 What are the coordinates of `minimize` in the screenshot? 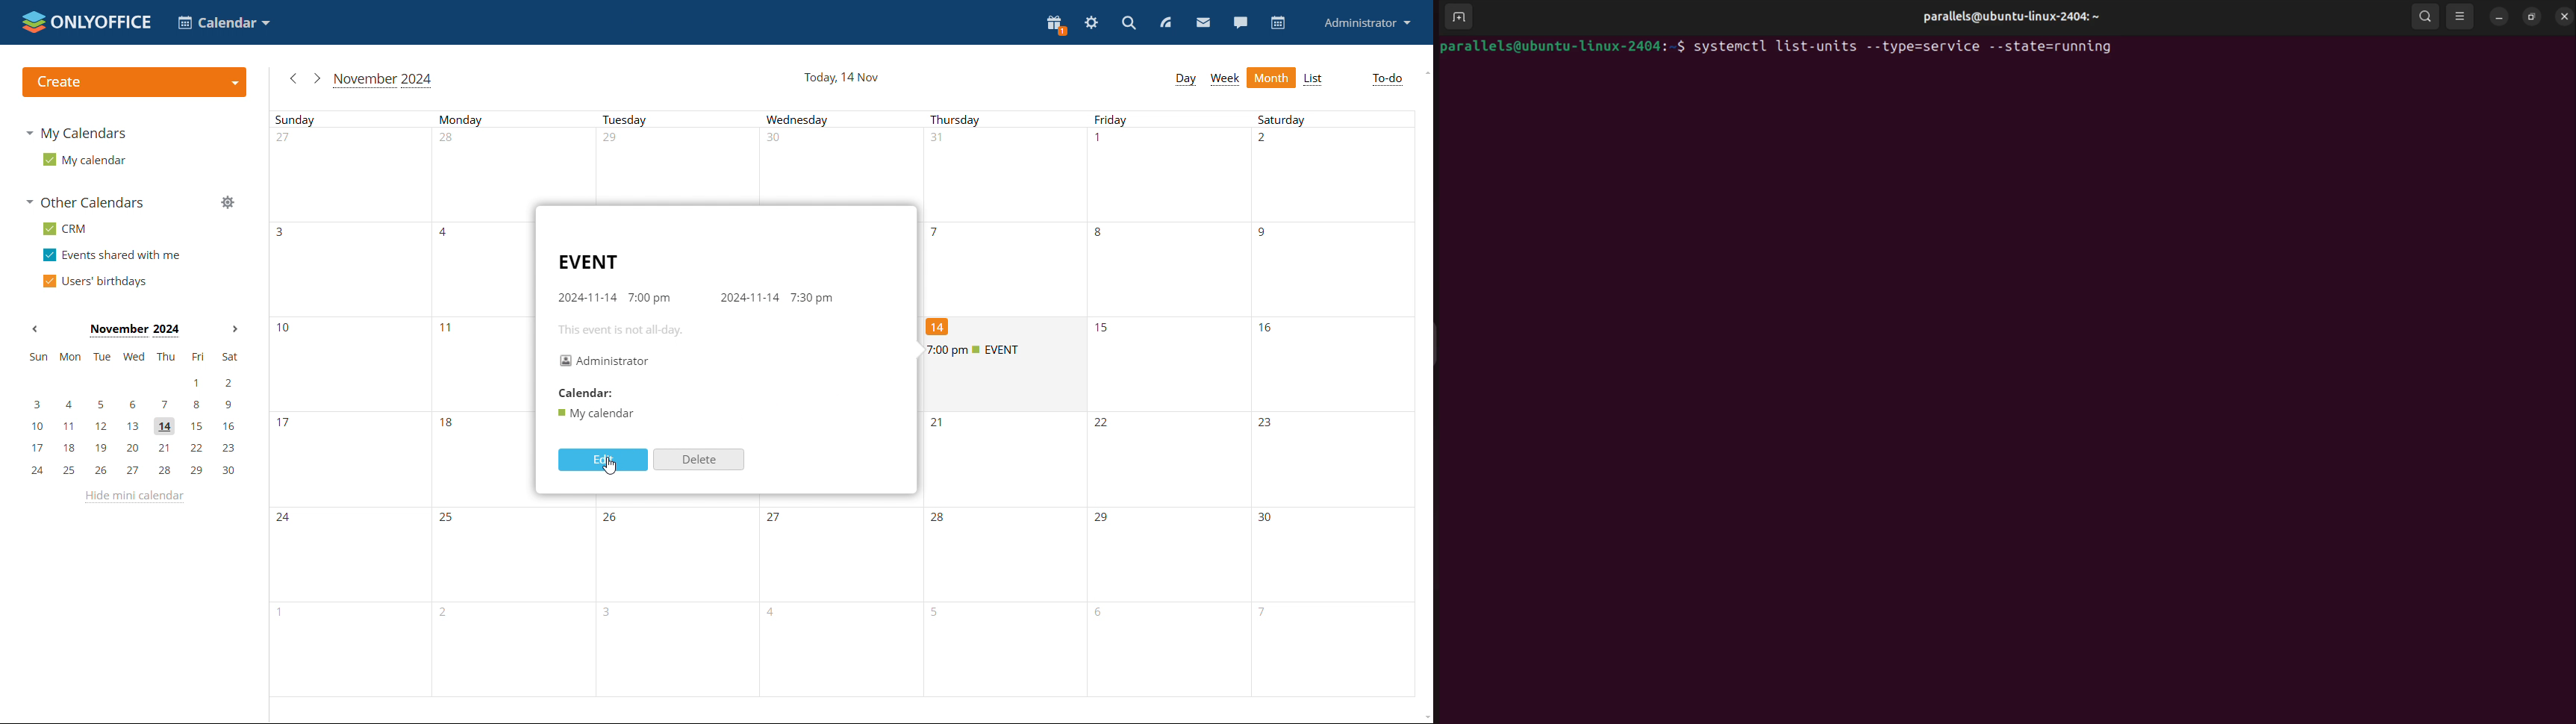 It's located at (2500, 16).